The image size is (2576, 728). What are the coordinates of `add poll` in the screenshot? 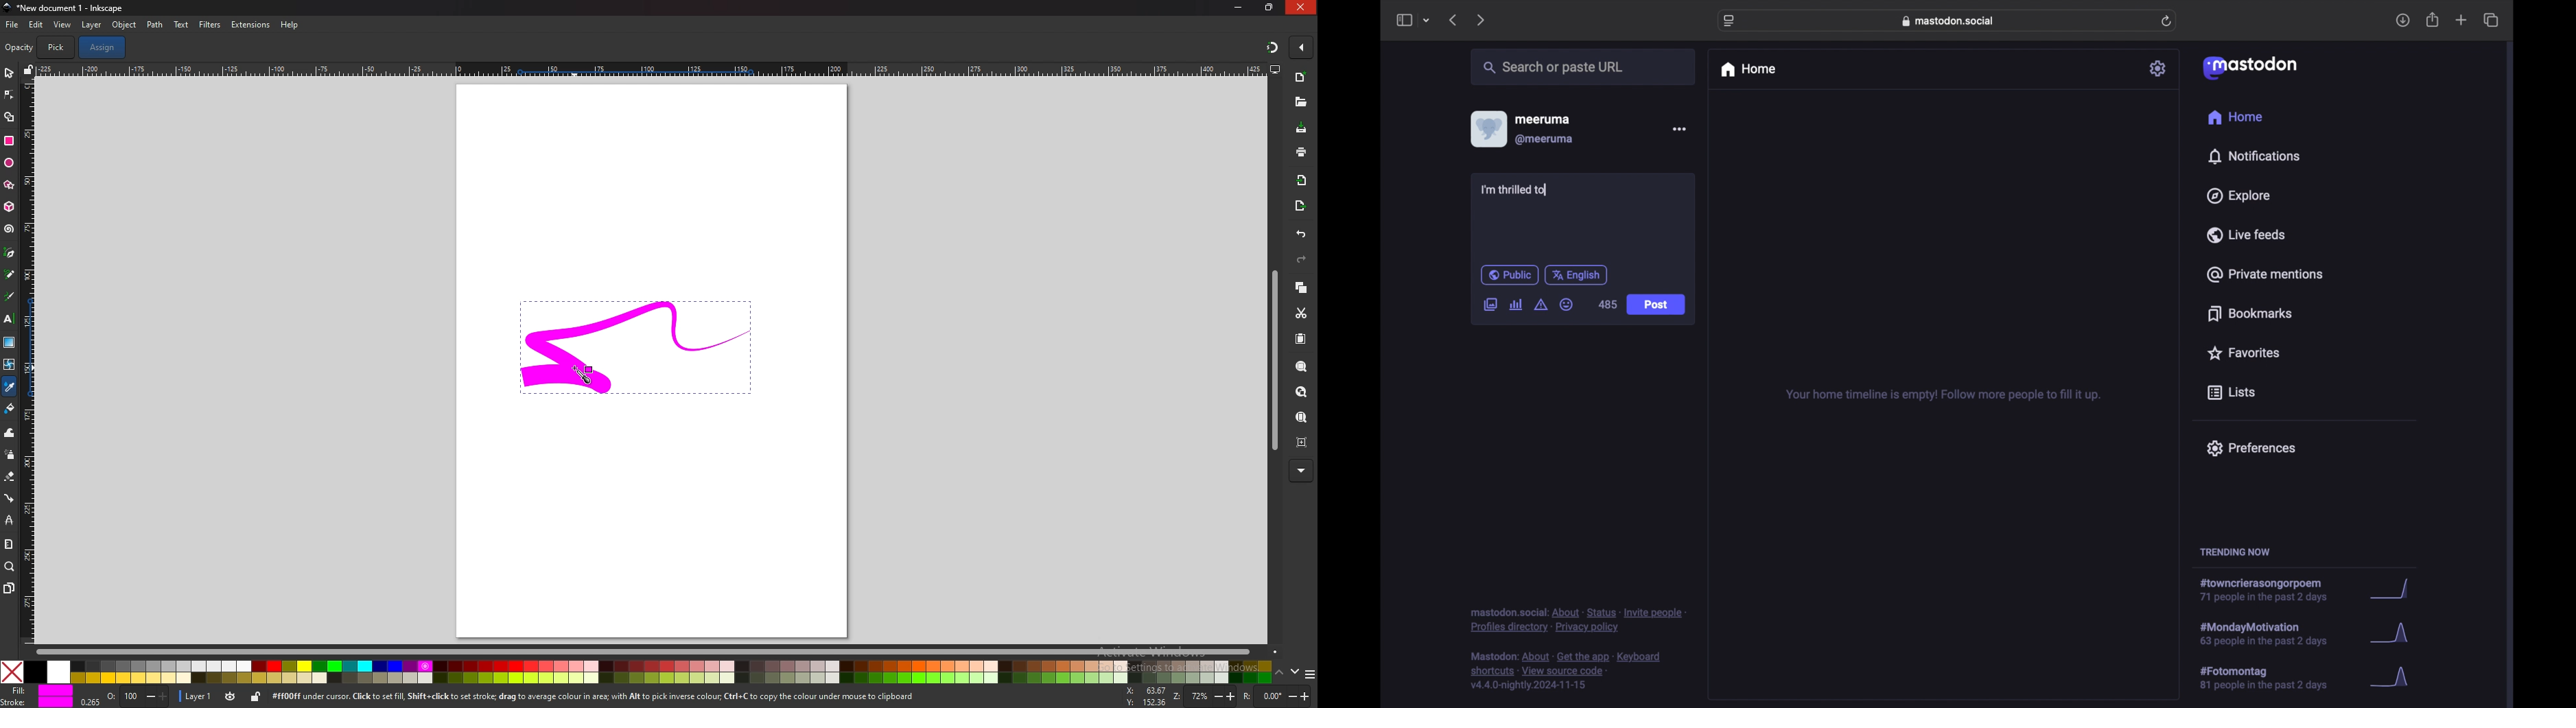 It's located at (1517, 305).